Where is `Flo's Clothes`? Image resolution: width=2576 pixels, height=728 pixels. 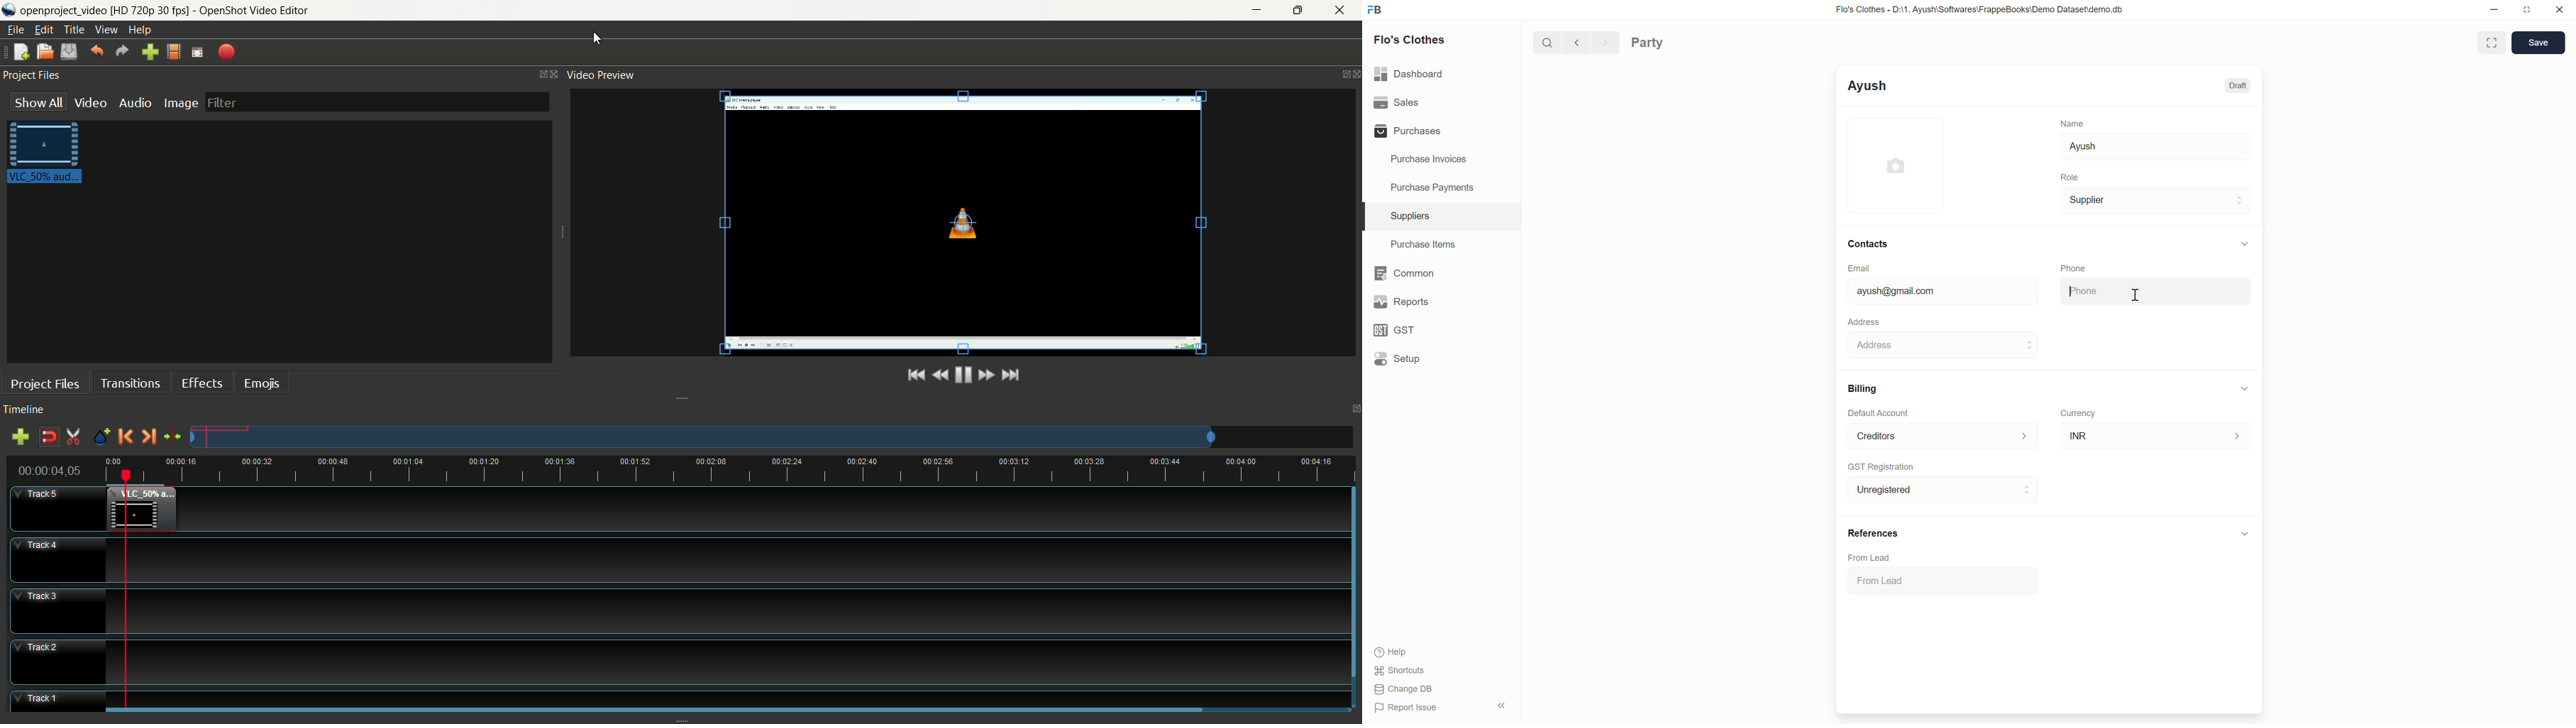
Flo's Clothes is located at coordinates (1409, 39).